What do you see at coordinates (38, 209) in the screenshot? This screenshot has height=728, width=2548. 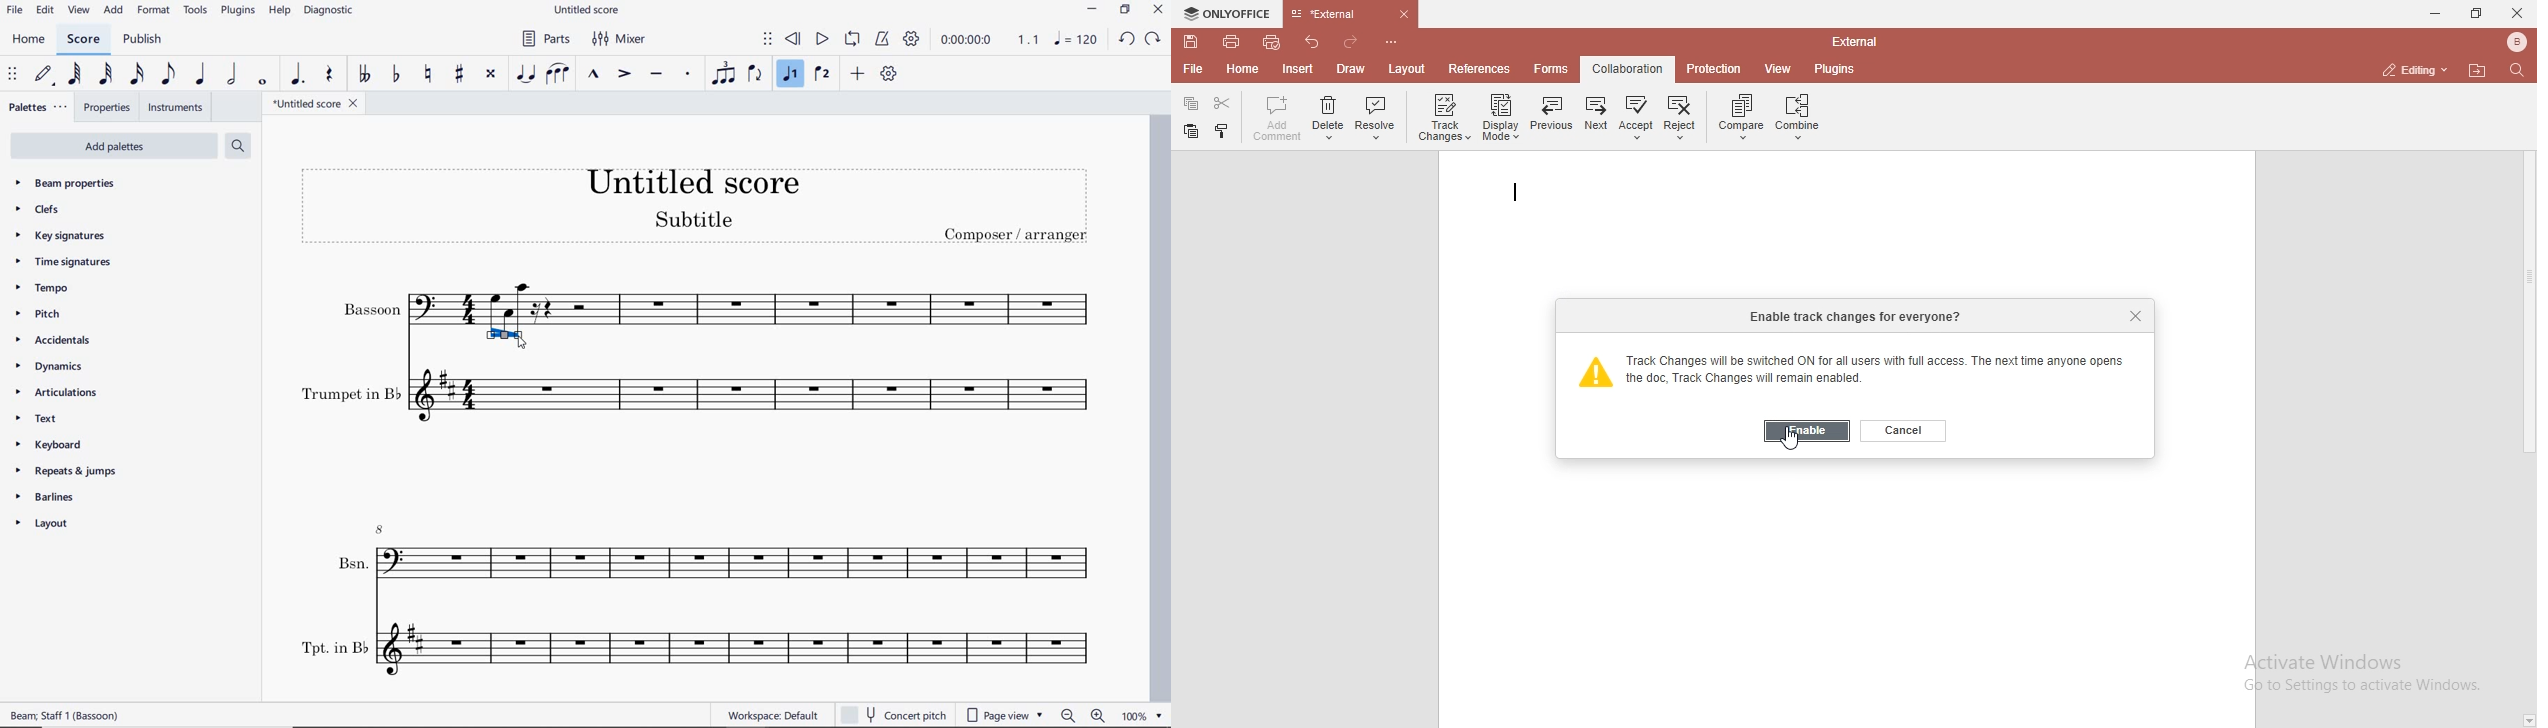 I see `clefs` at bounding box center [38, 209].